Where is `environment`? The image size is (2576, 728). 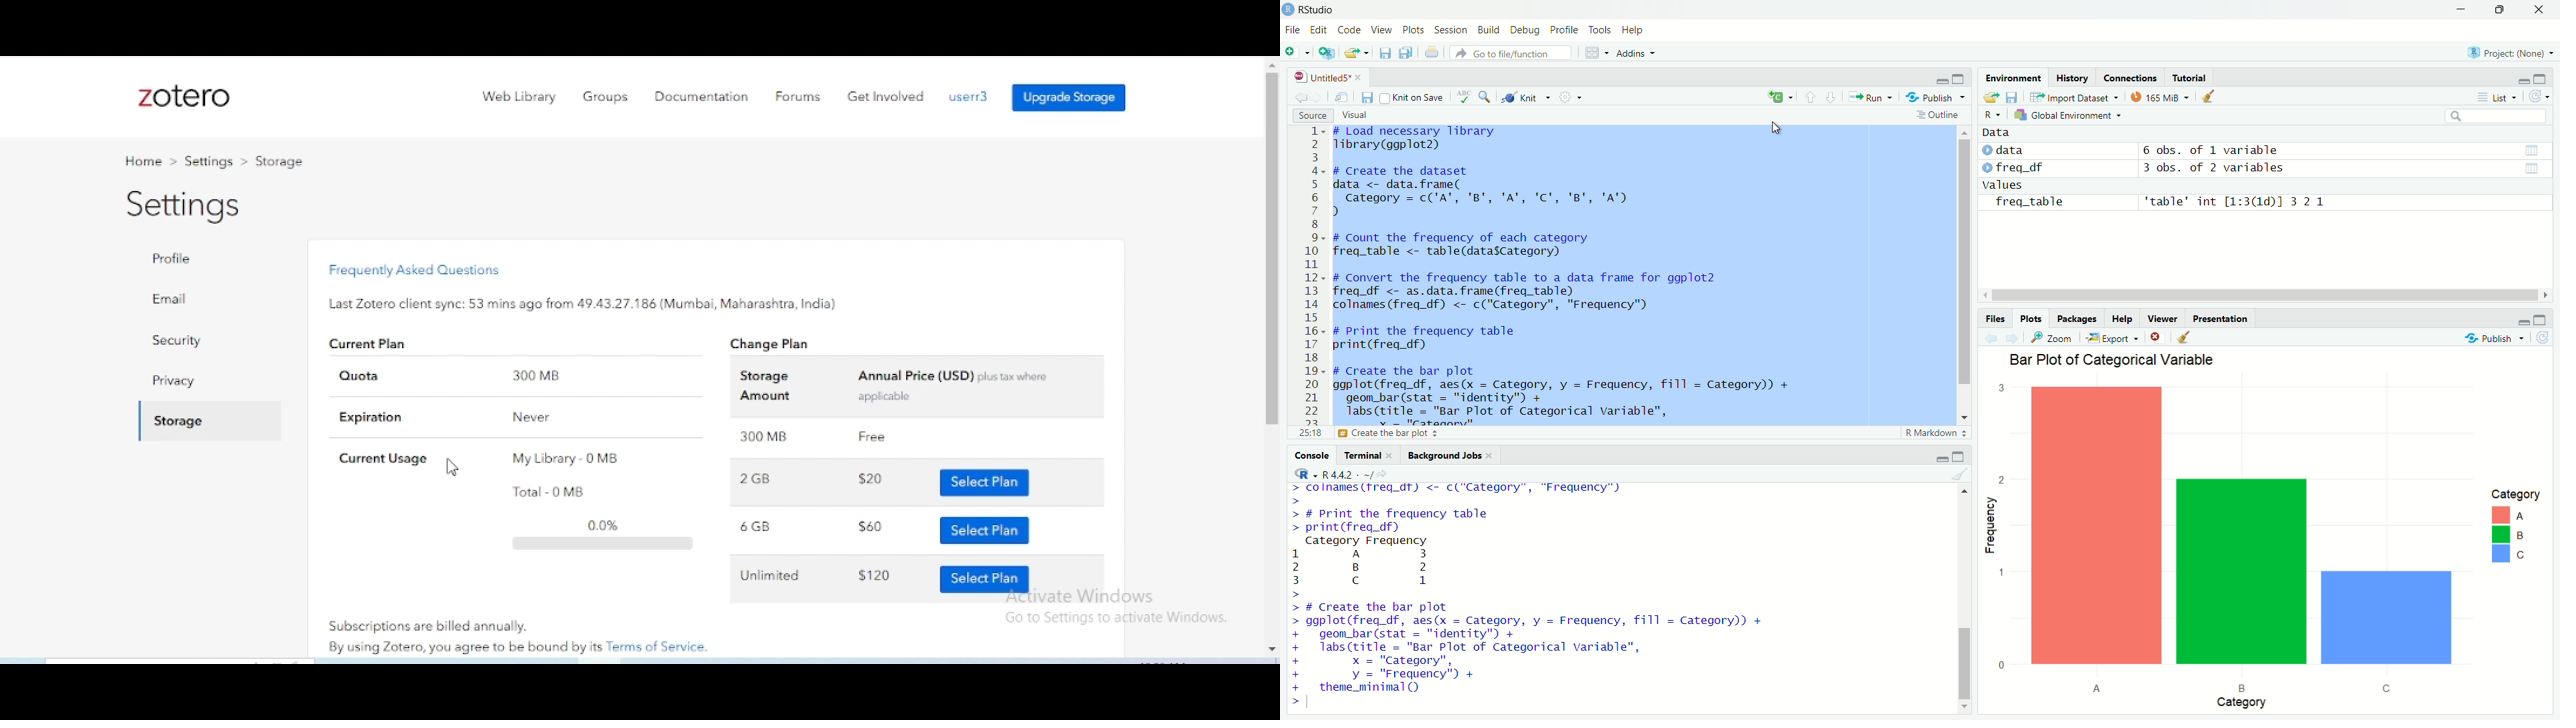 environment is located at coordinates (2015, 77).